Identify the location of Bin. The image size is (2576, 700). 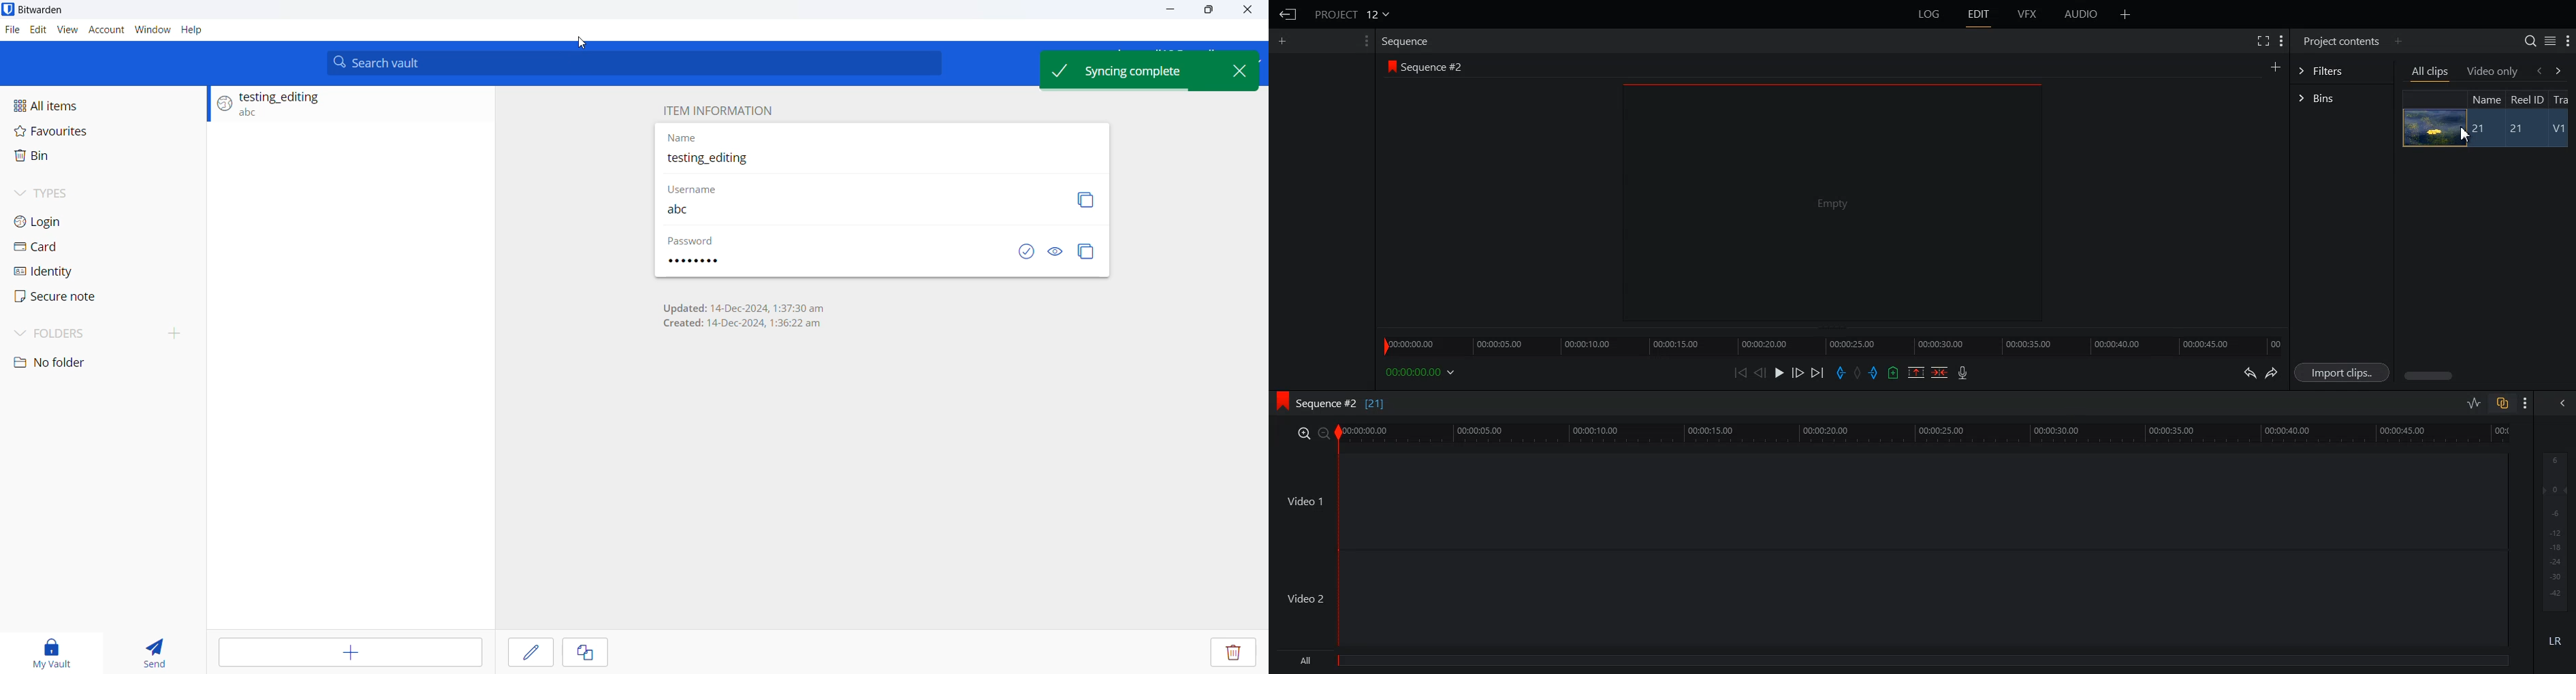
(96, 157).